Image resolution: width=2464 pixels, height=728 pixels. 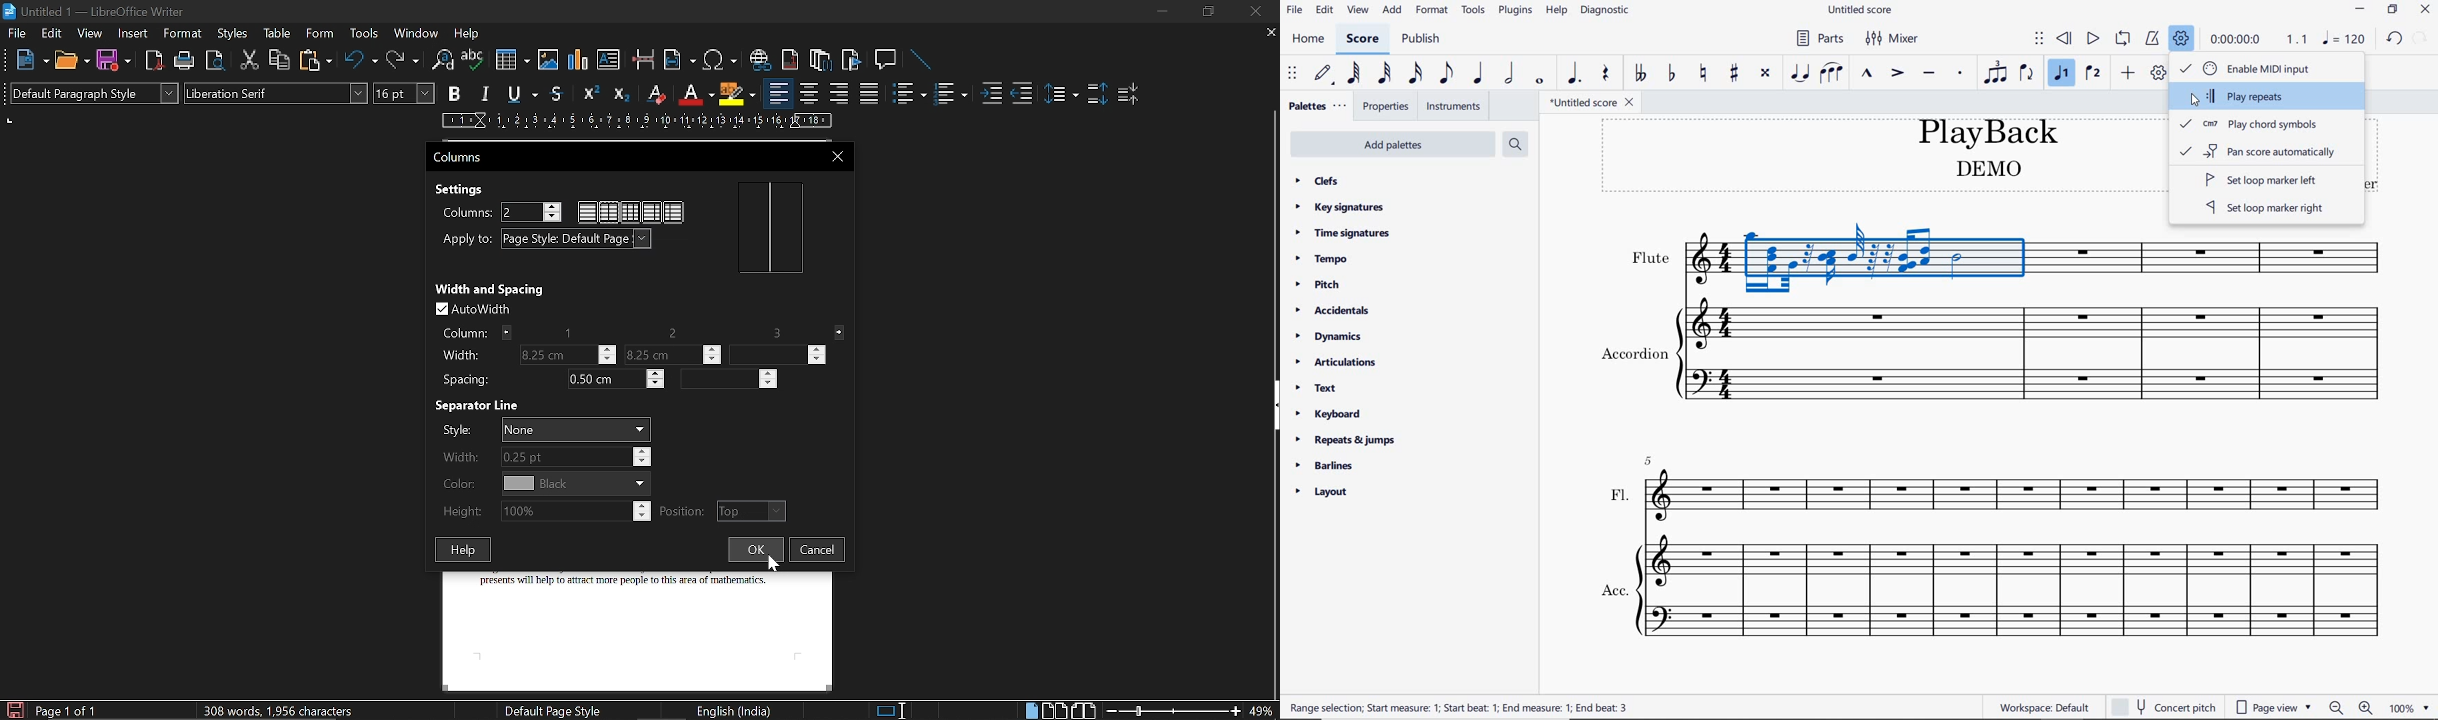 I want to click on Eraser, so click(x=654, y=94).